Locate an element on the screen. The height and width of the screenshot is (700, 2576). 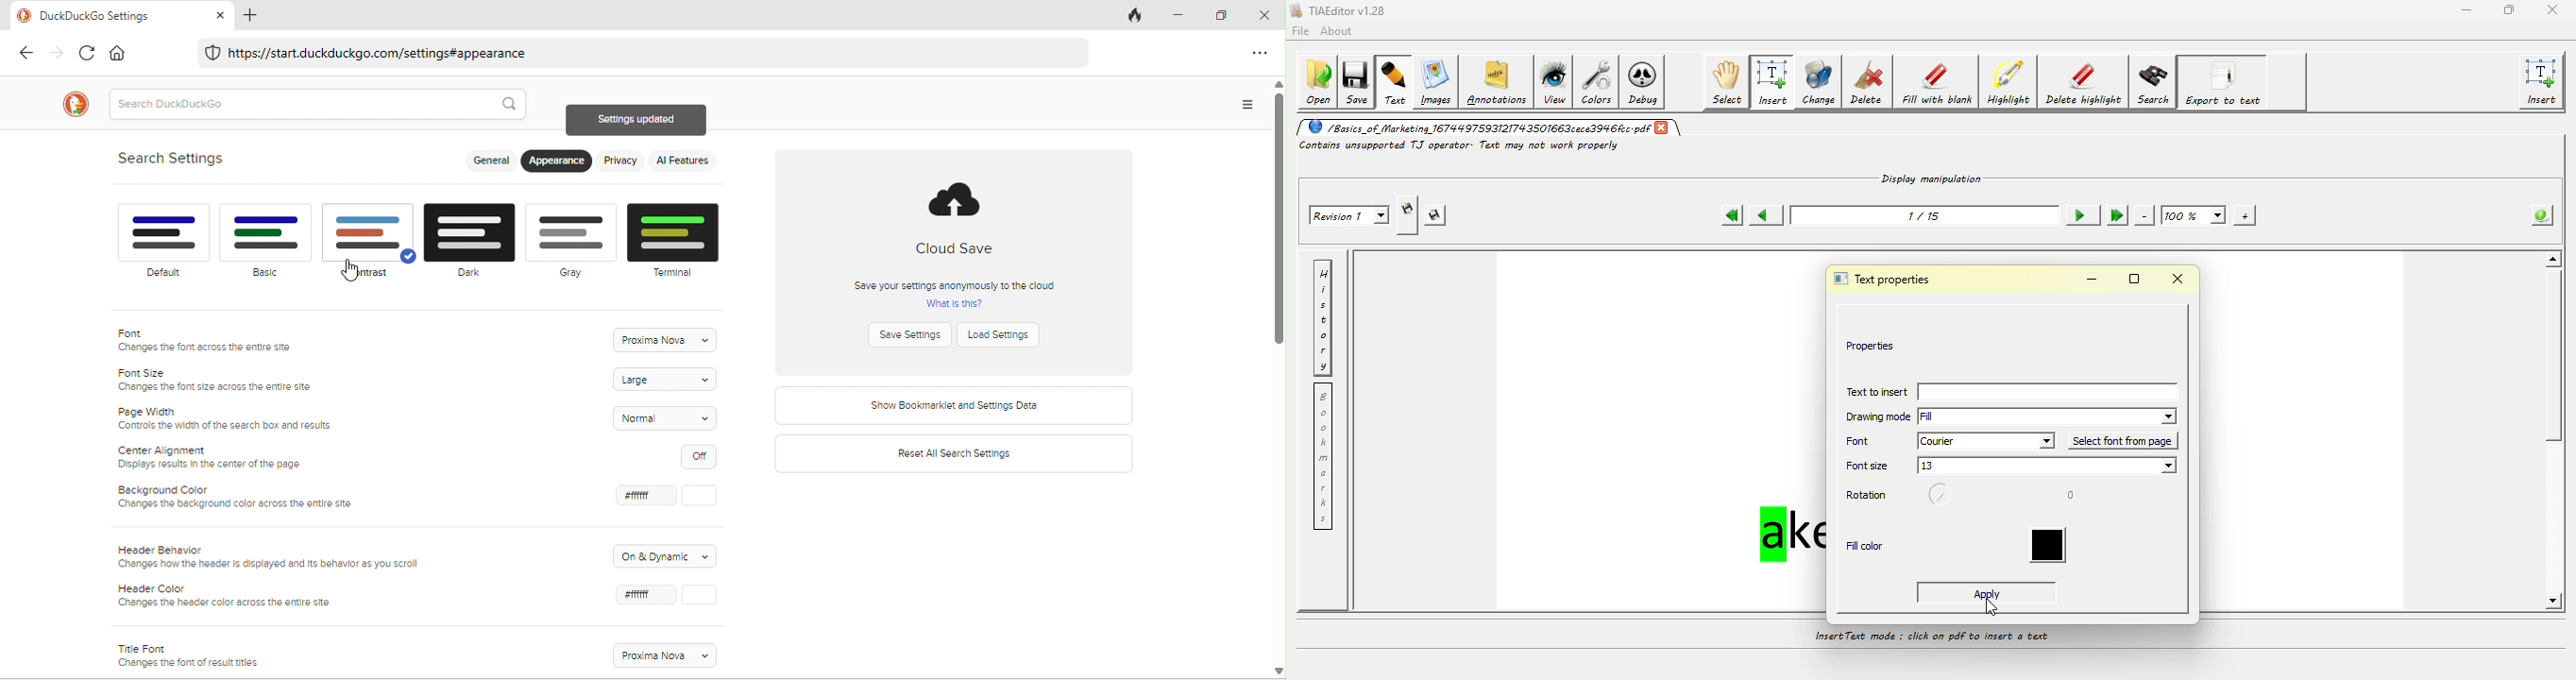
gray is located at coordinates (572, 240).